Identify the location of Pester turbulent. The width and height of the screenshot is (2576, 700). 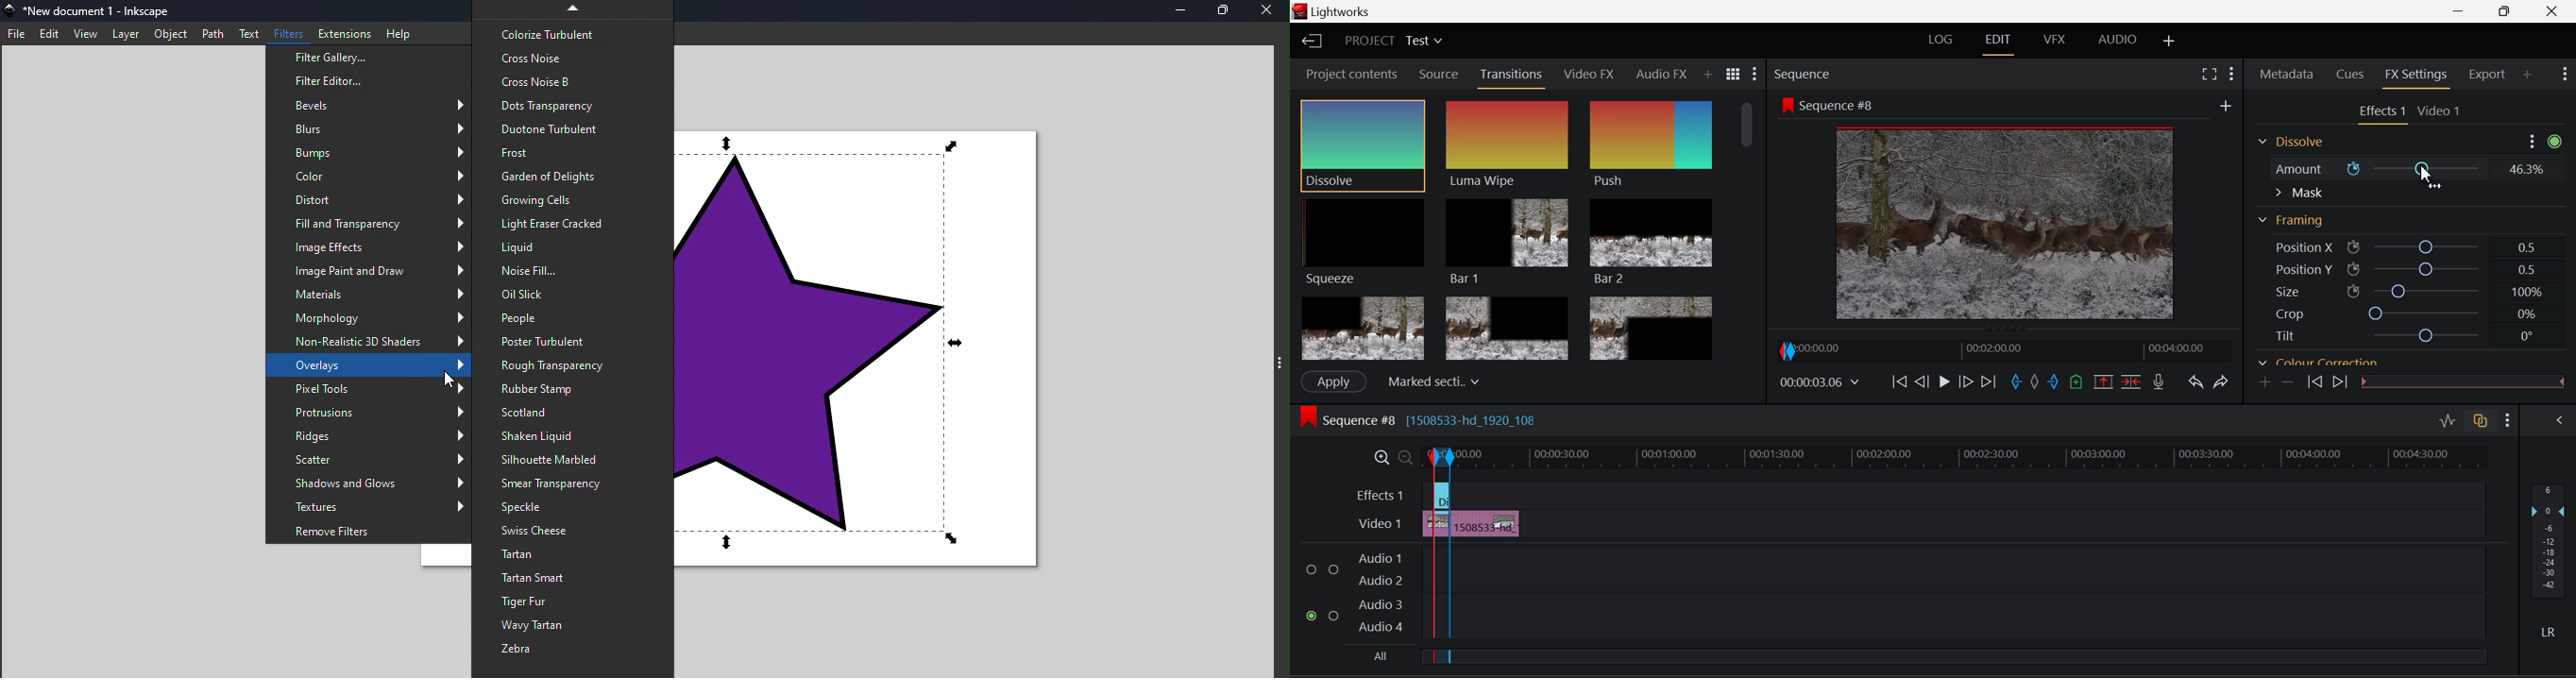
(570, 341).